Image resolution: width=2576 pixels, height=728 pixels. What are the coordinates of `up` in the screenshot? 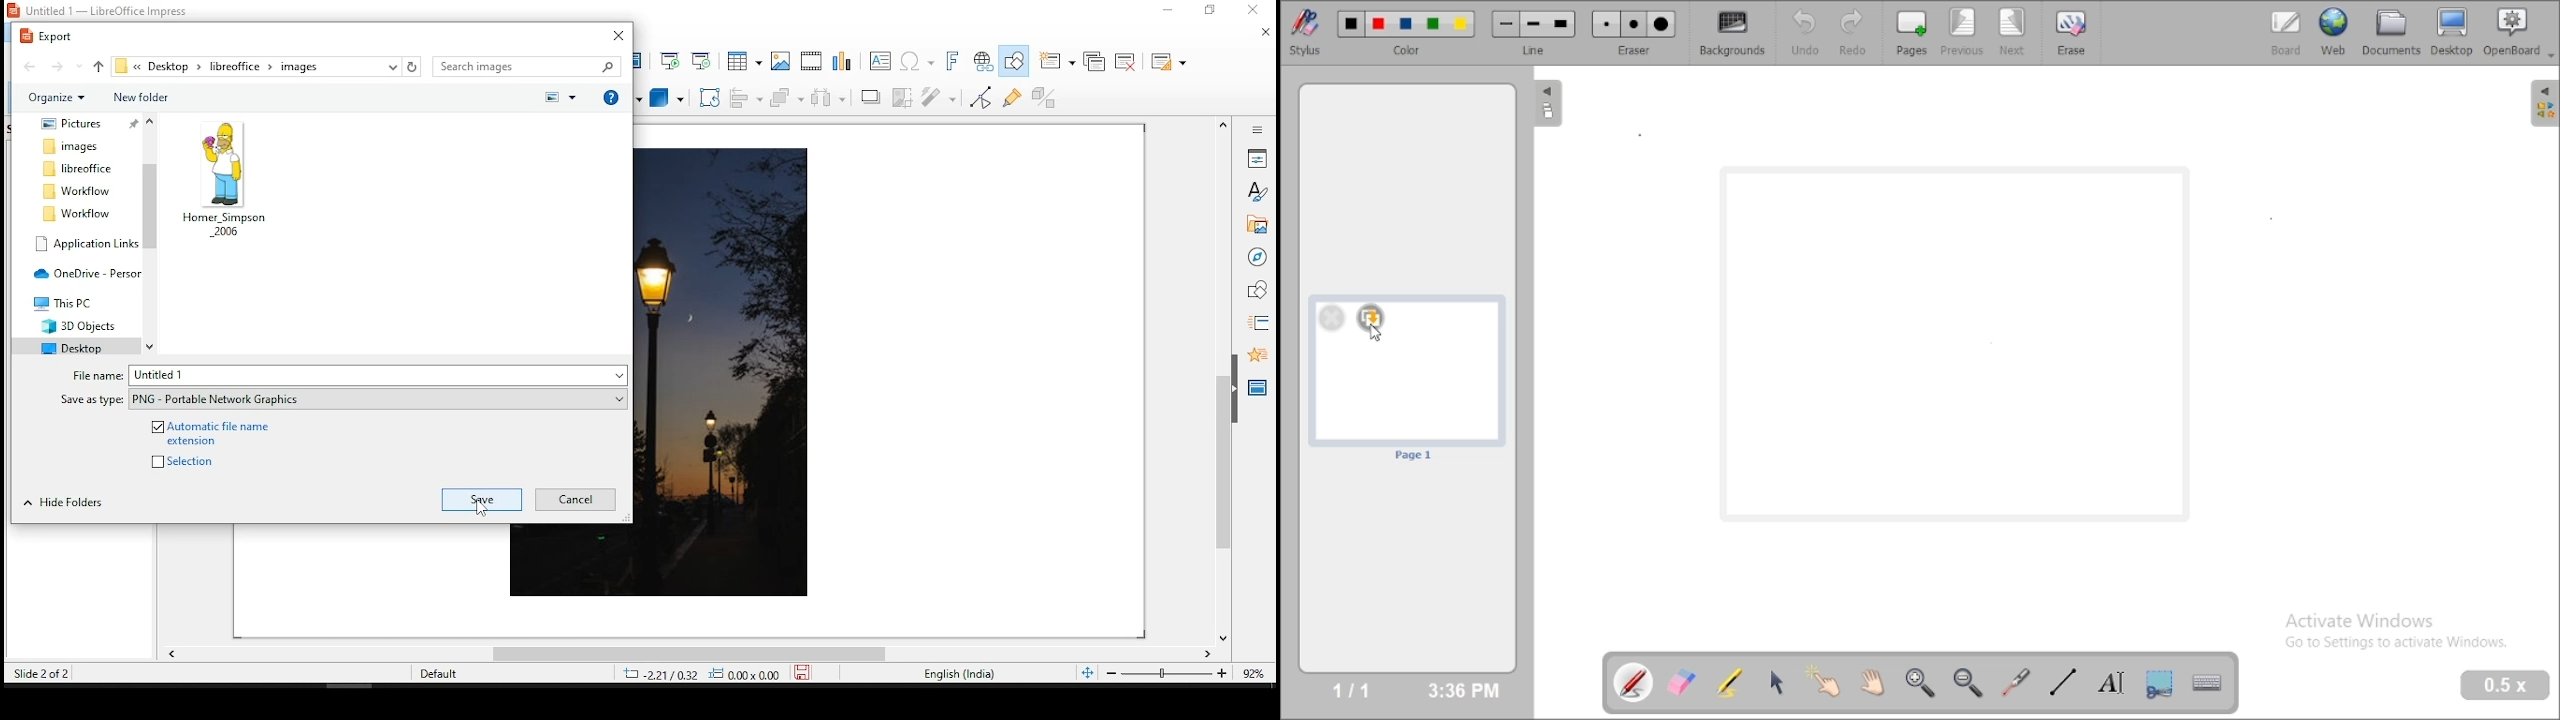 It's located at (100, 65).